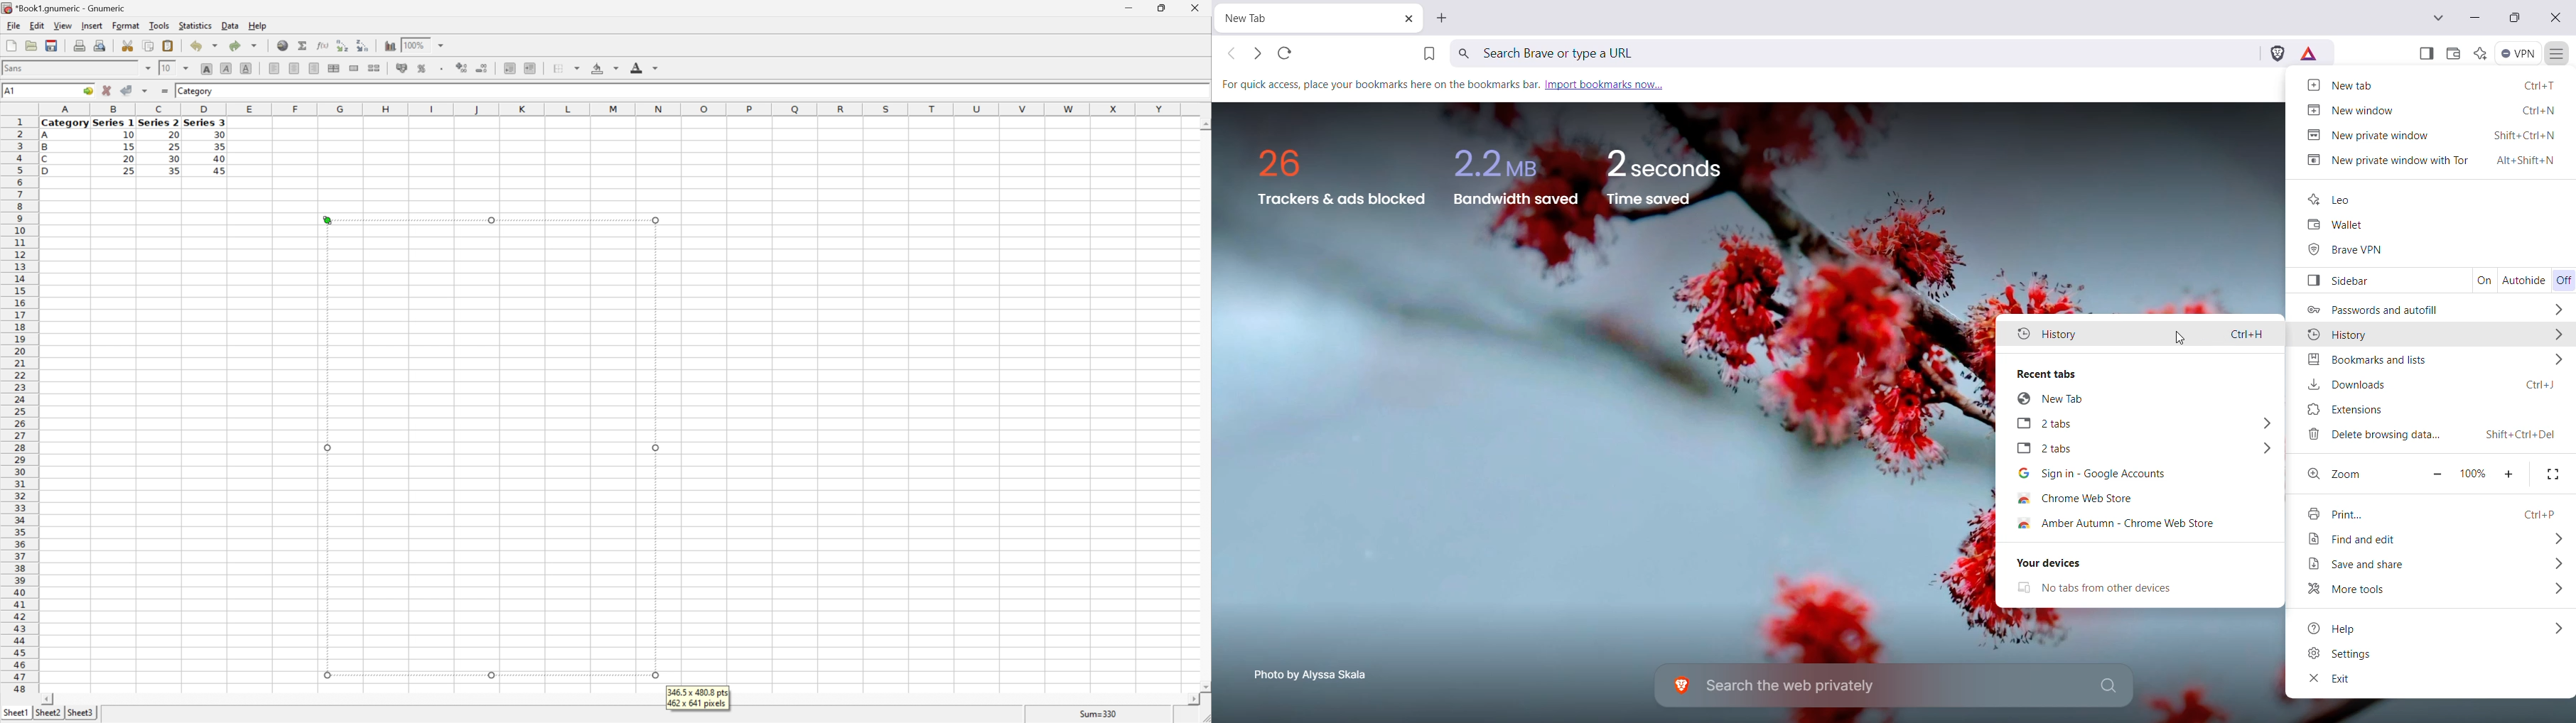  Describe the element at coordinates (196, 91) in the screenshot. I see `Category` at that location.